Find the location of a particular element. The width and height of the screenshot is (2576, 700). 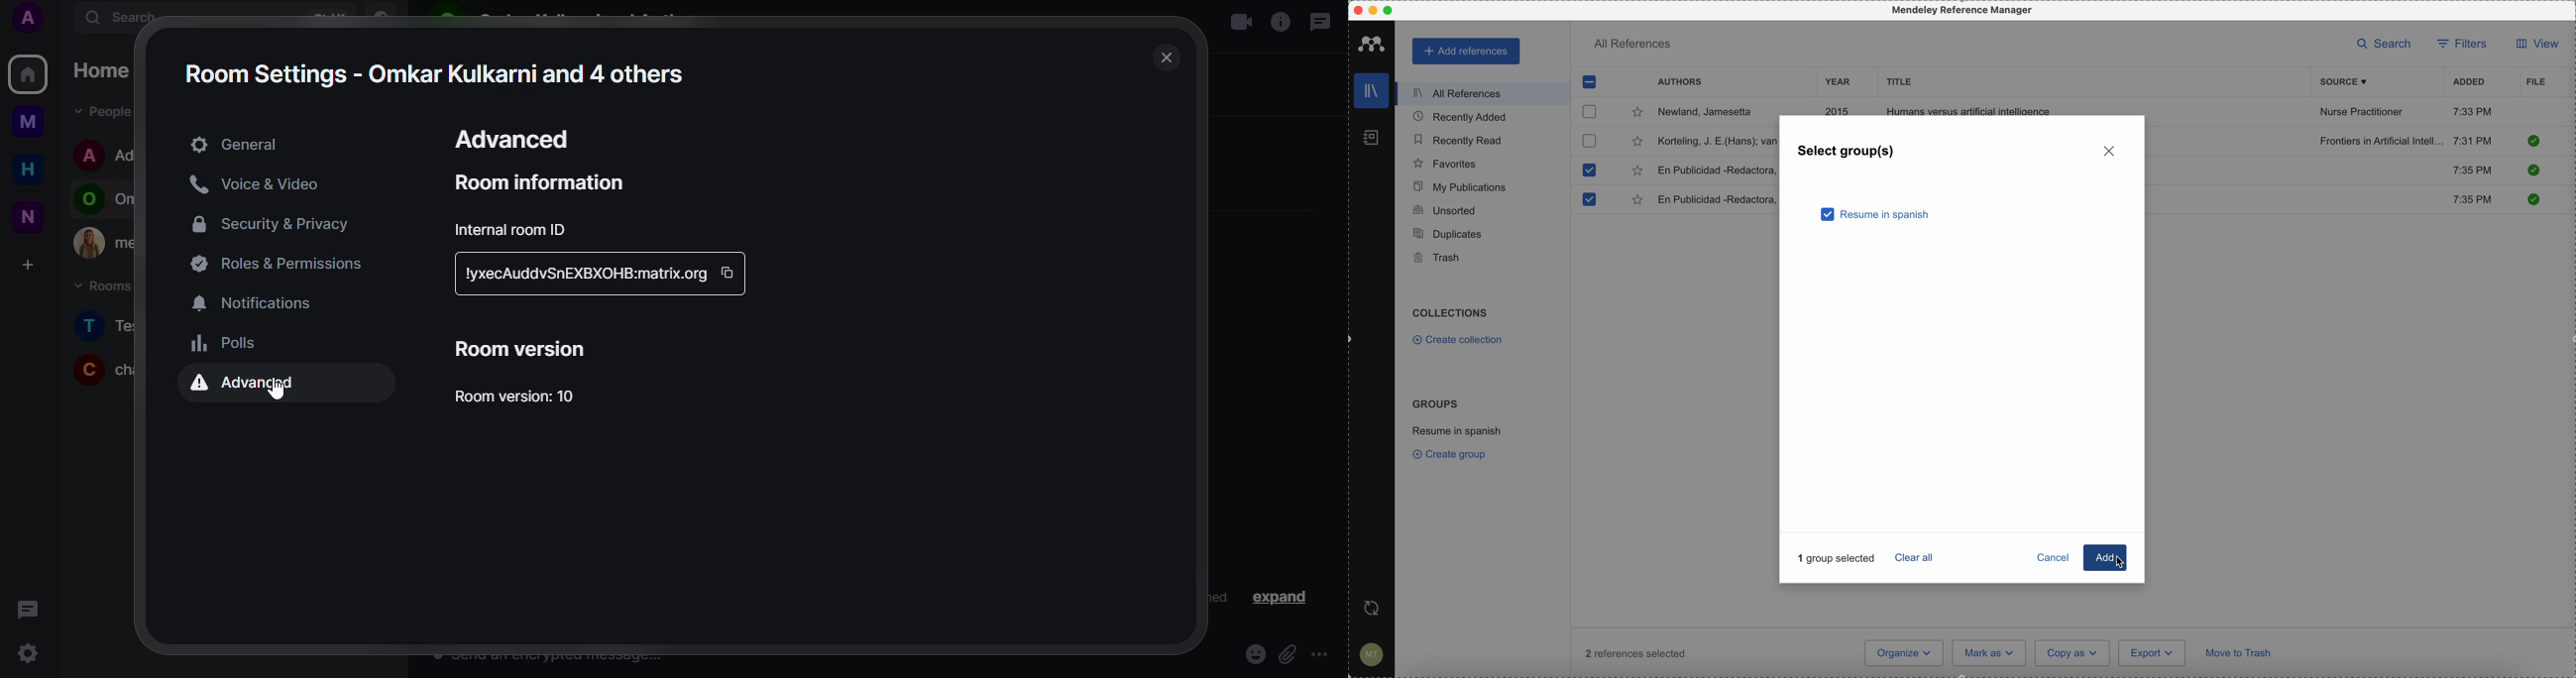

Humans versus artificial intelligence is located at coordinates (1969, 109).